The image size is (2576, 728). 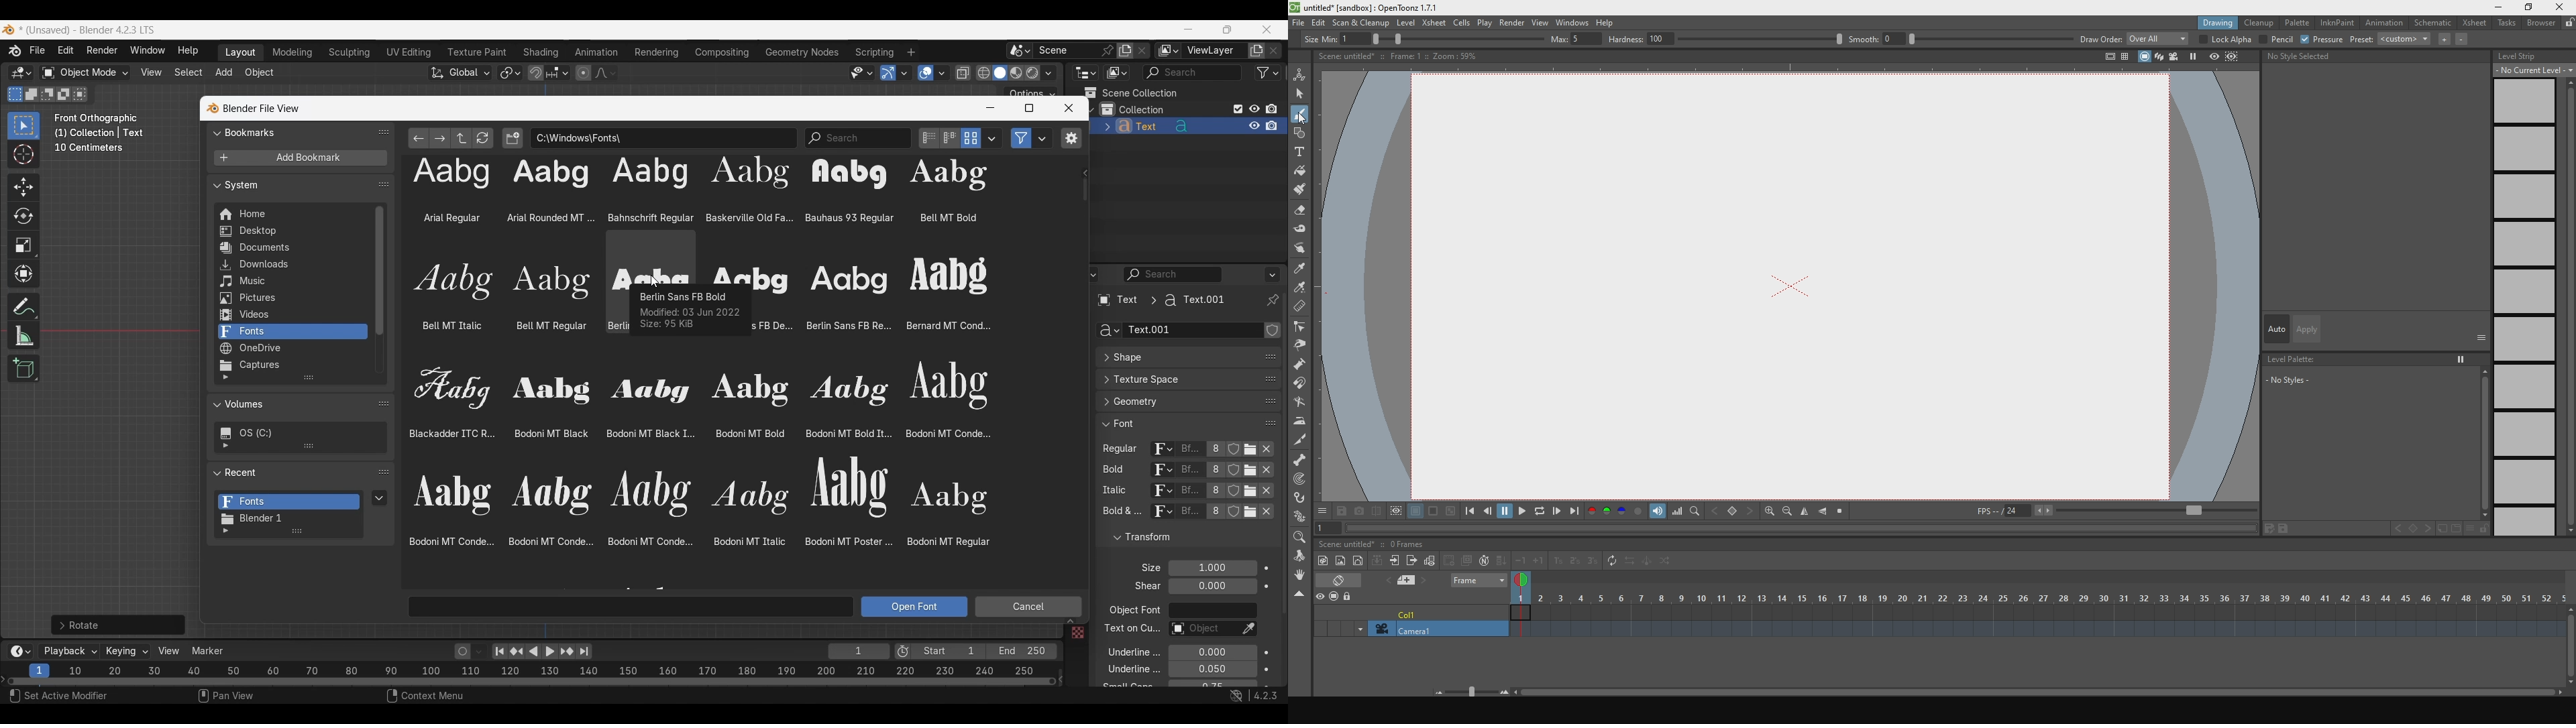 What do you see at coordinates (904, 72) in the screenshot?
I see `Gizmos` at bounding box center [904, 72].